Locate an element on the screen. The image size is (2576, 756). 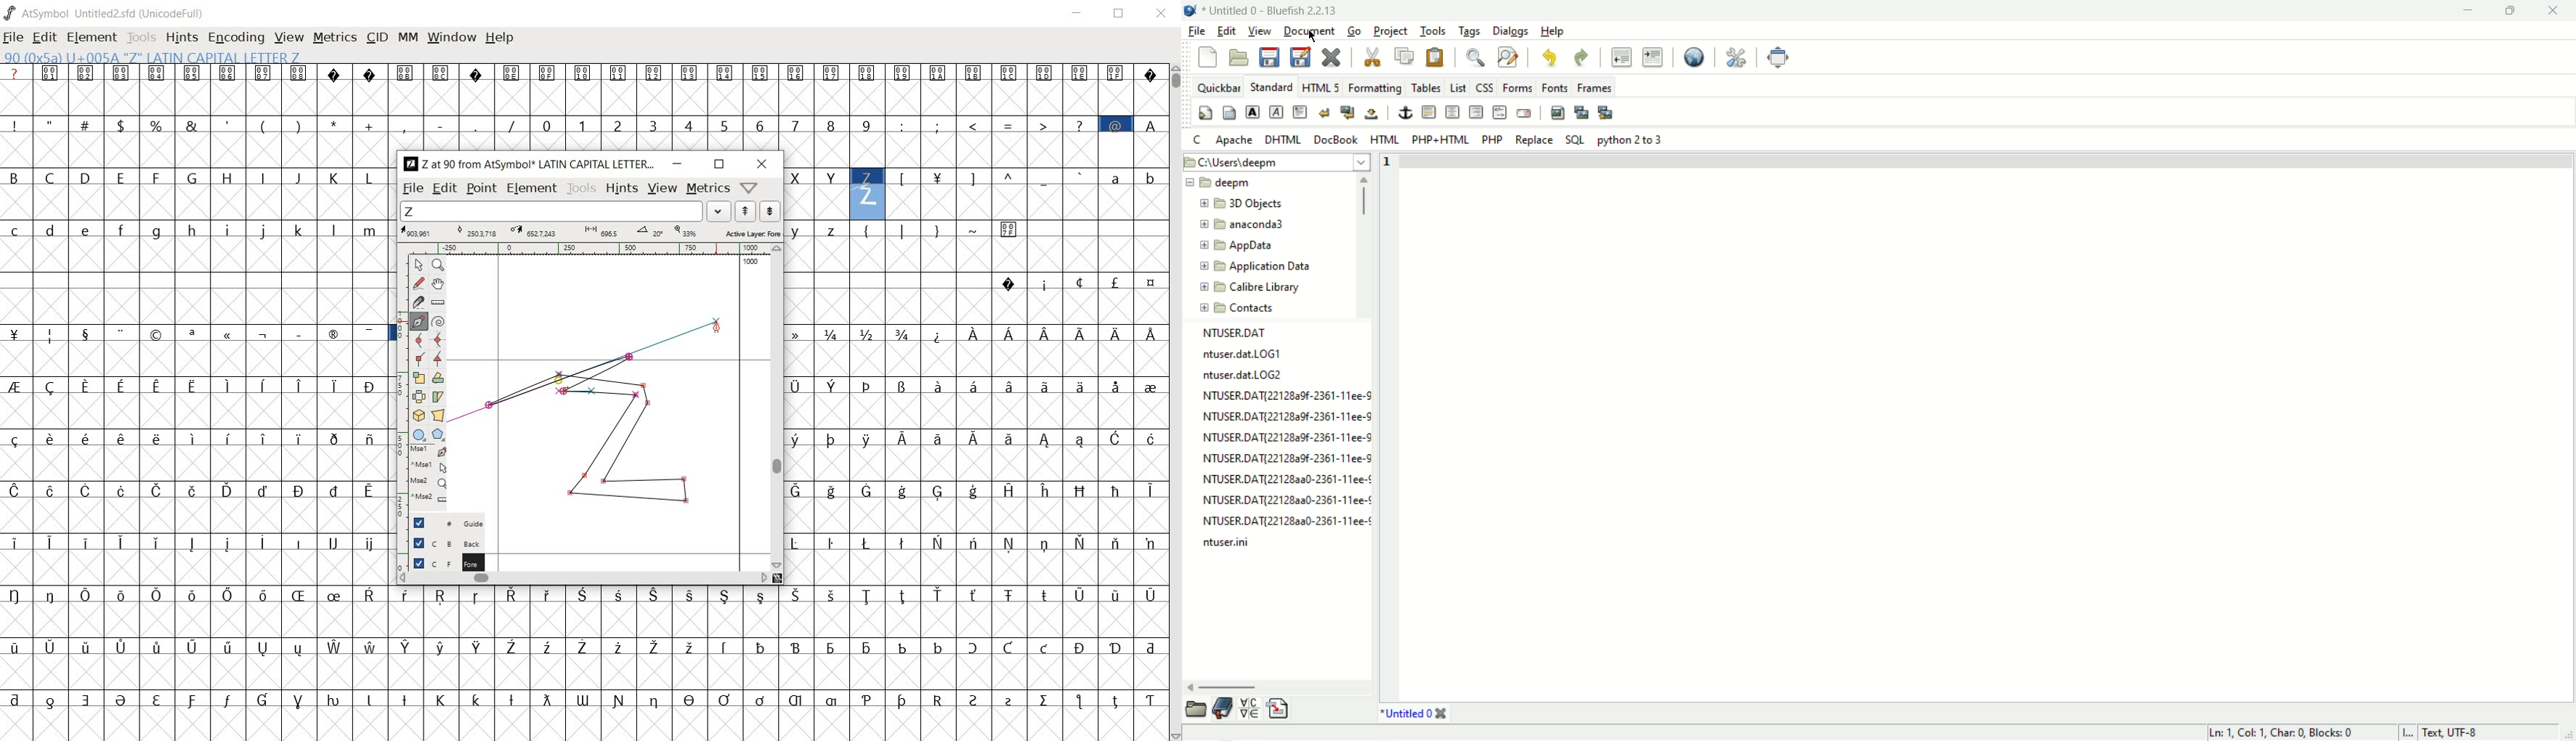
MAGNIFY is located at coordinates (438, 265).